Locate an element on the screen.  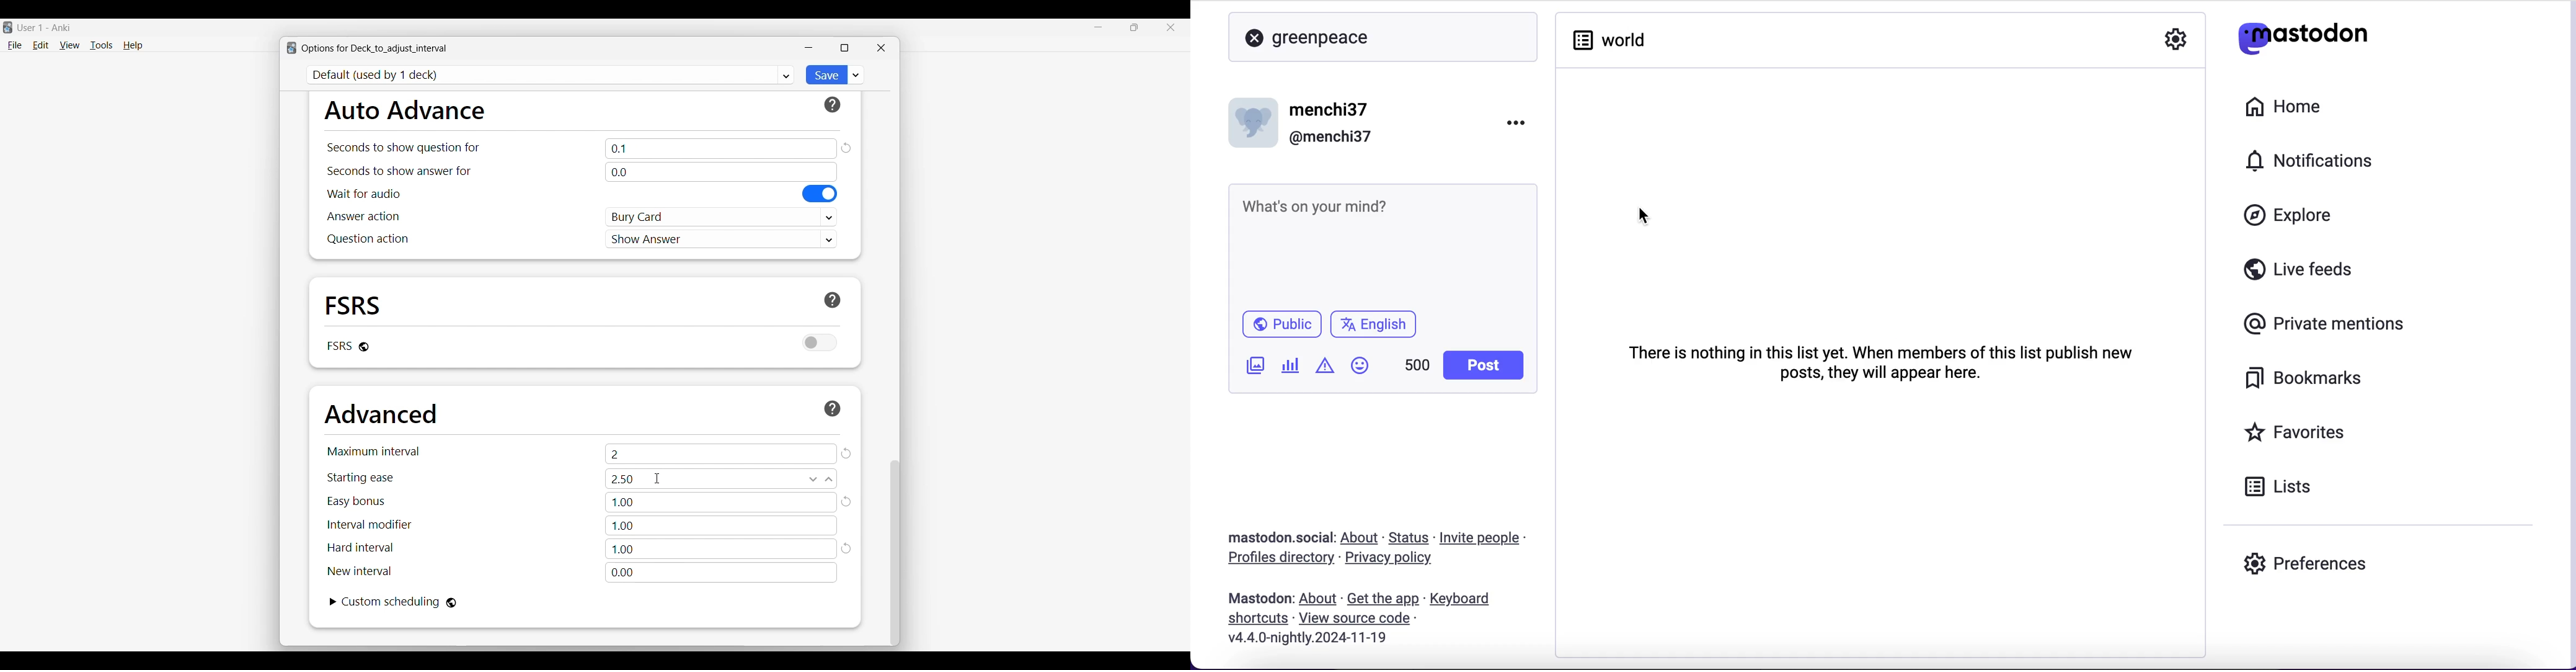
Learn more about FSRS is located at coordinates (833, 300).